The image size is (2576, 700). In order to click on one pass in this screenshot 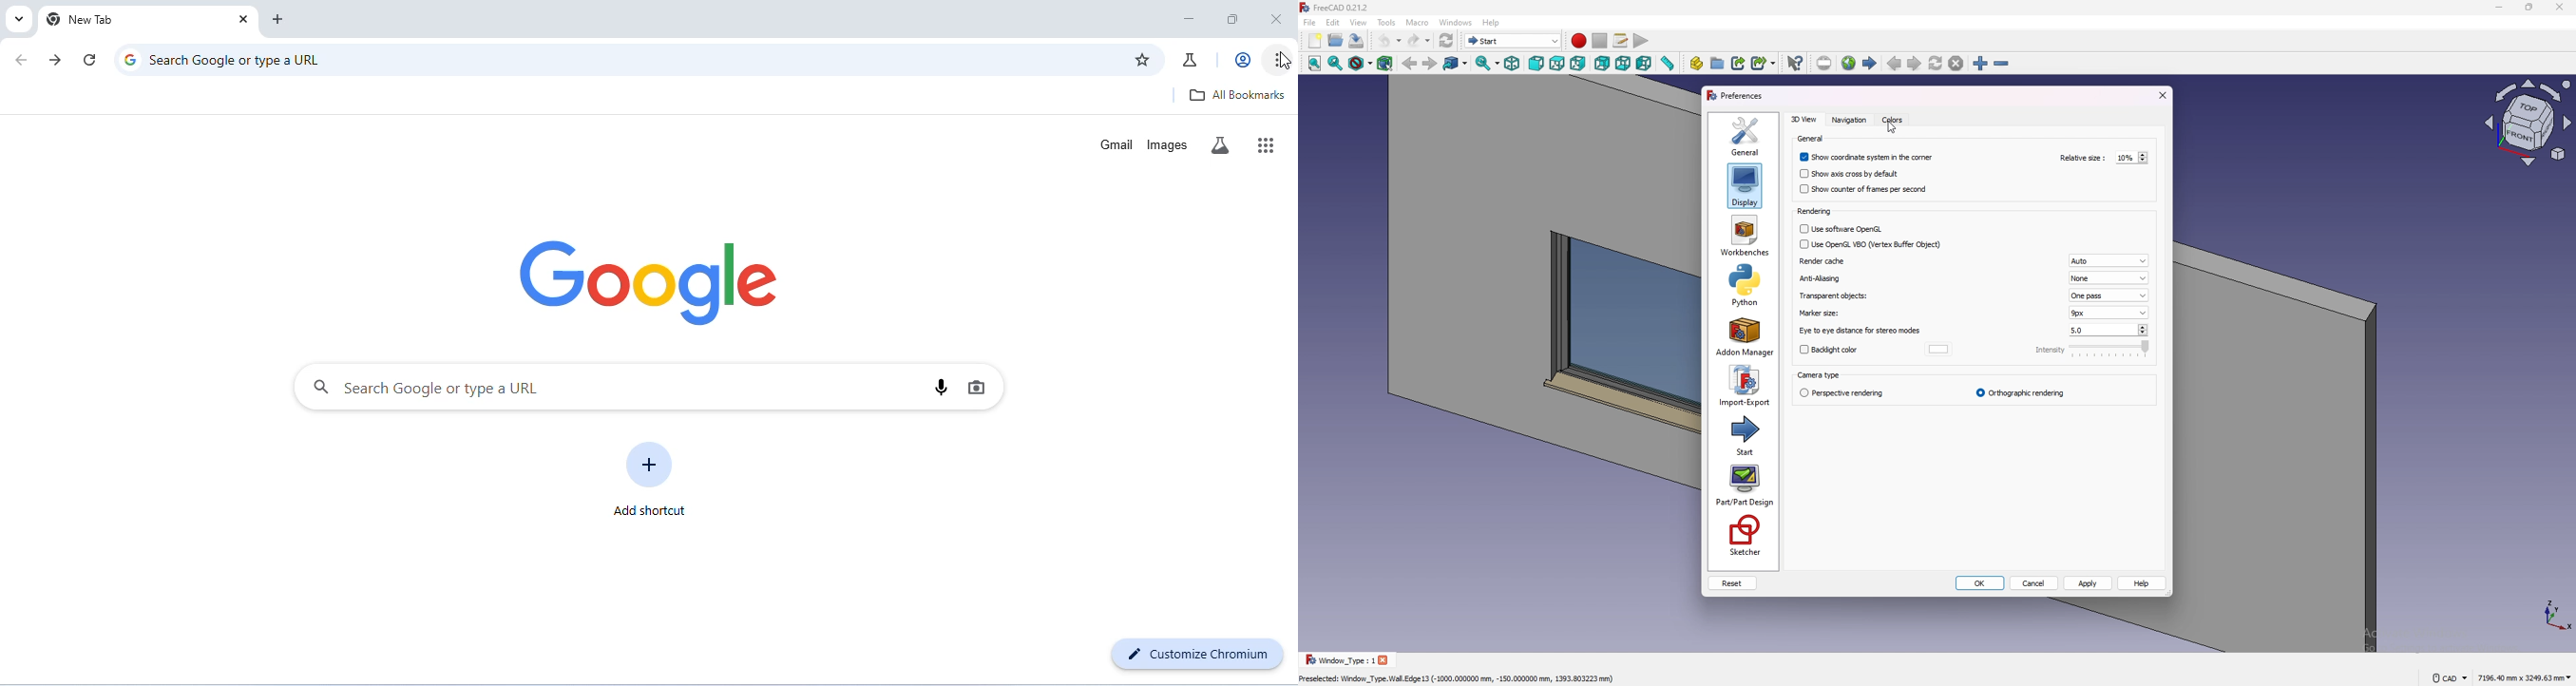, I will do `click(2110, 294)`.